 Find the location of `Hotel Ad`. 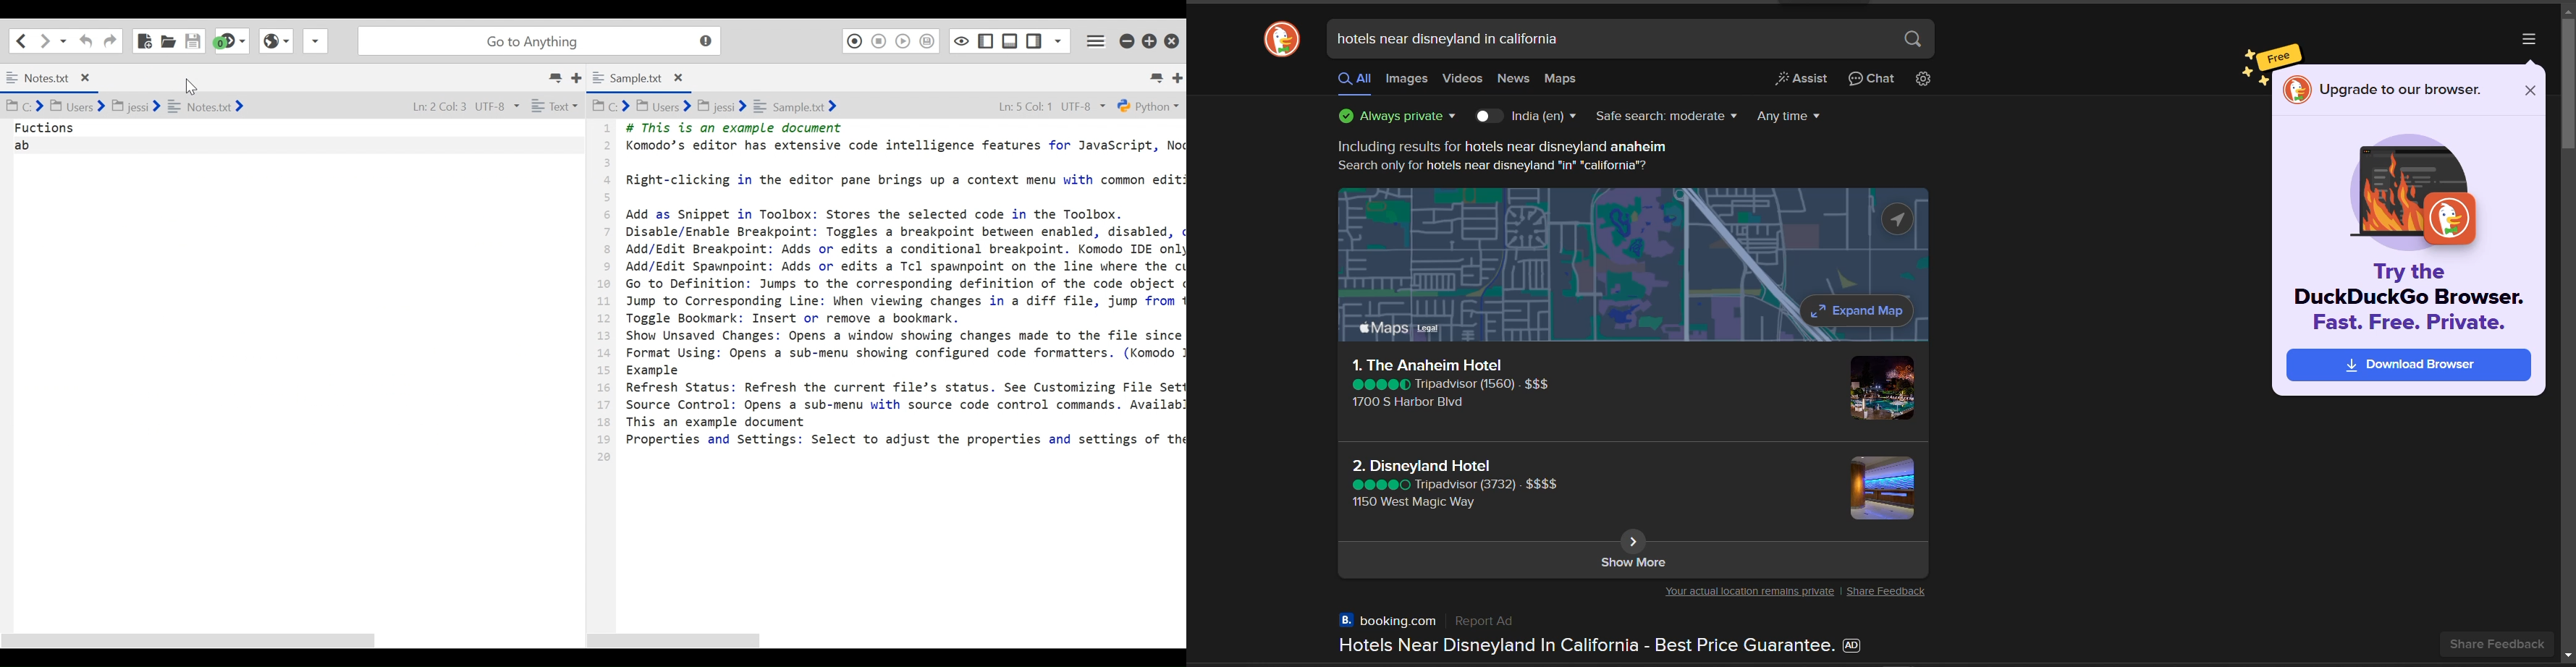

Hotel Ad is located at coordinates (1592, 634).